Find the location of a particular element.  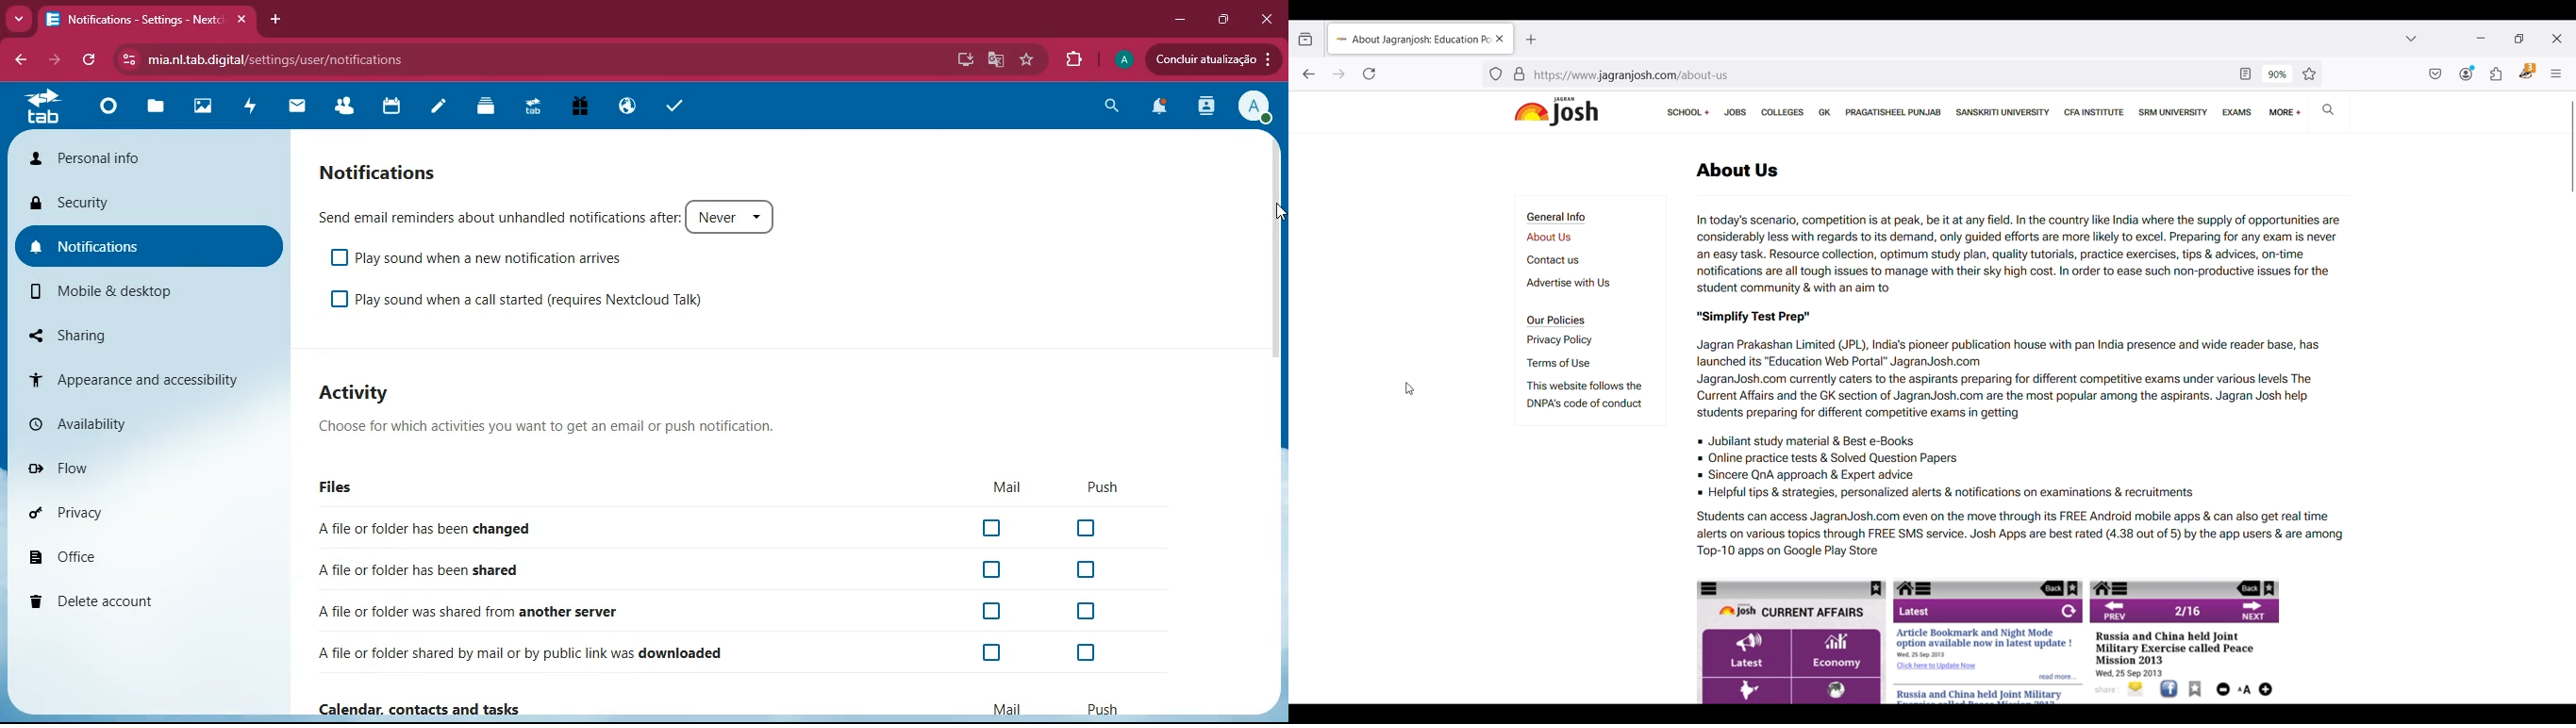

extensions is located at coordinates (1076, 60).